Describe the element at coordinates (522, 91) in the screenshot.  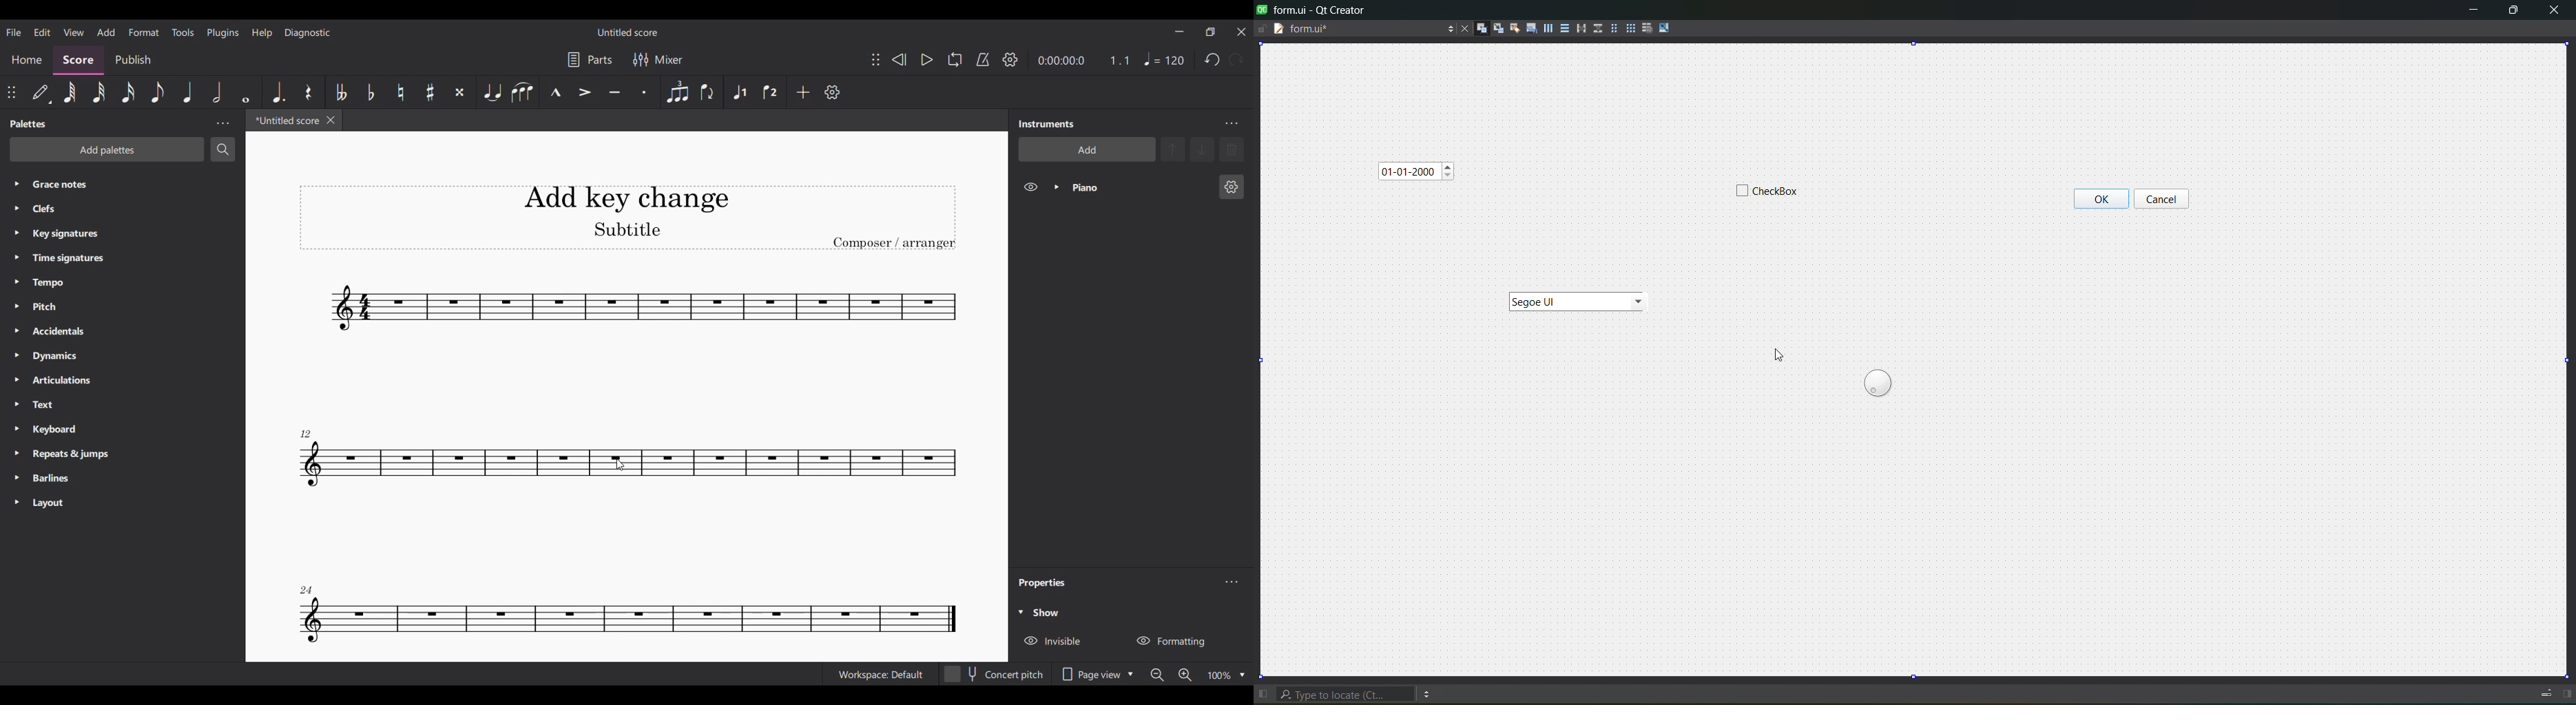
I see `Slur` at that location.